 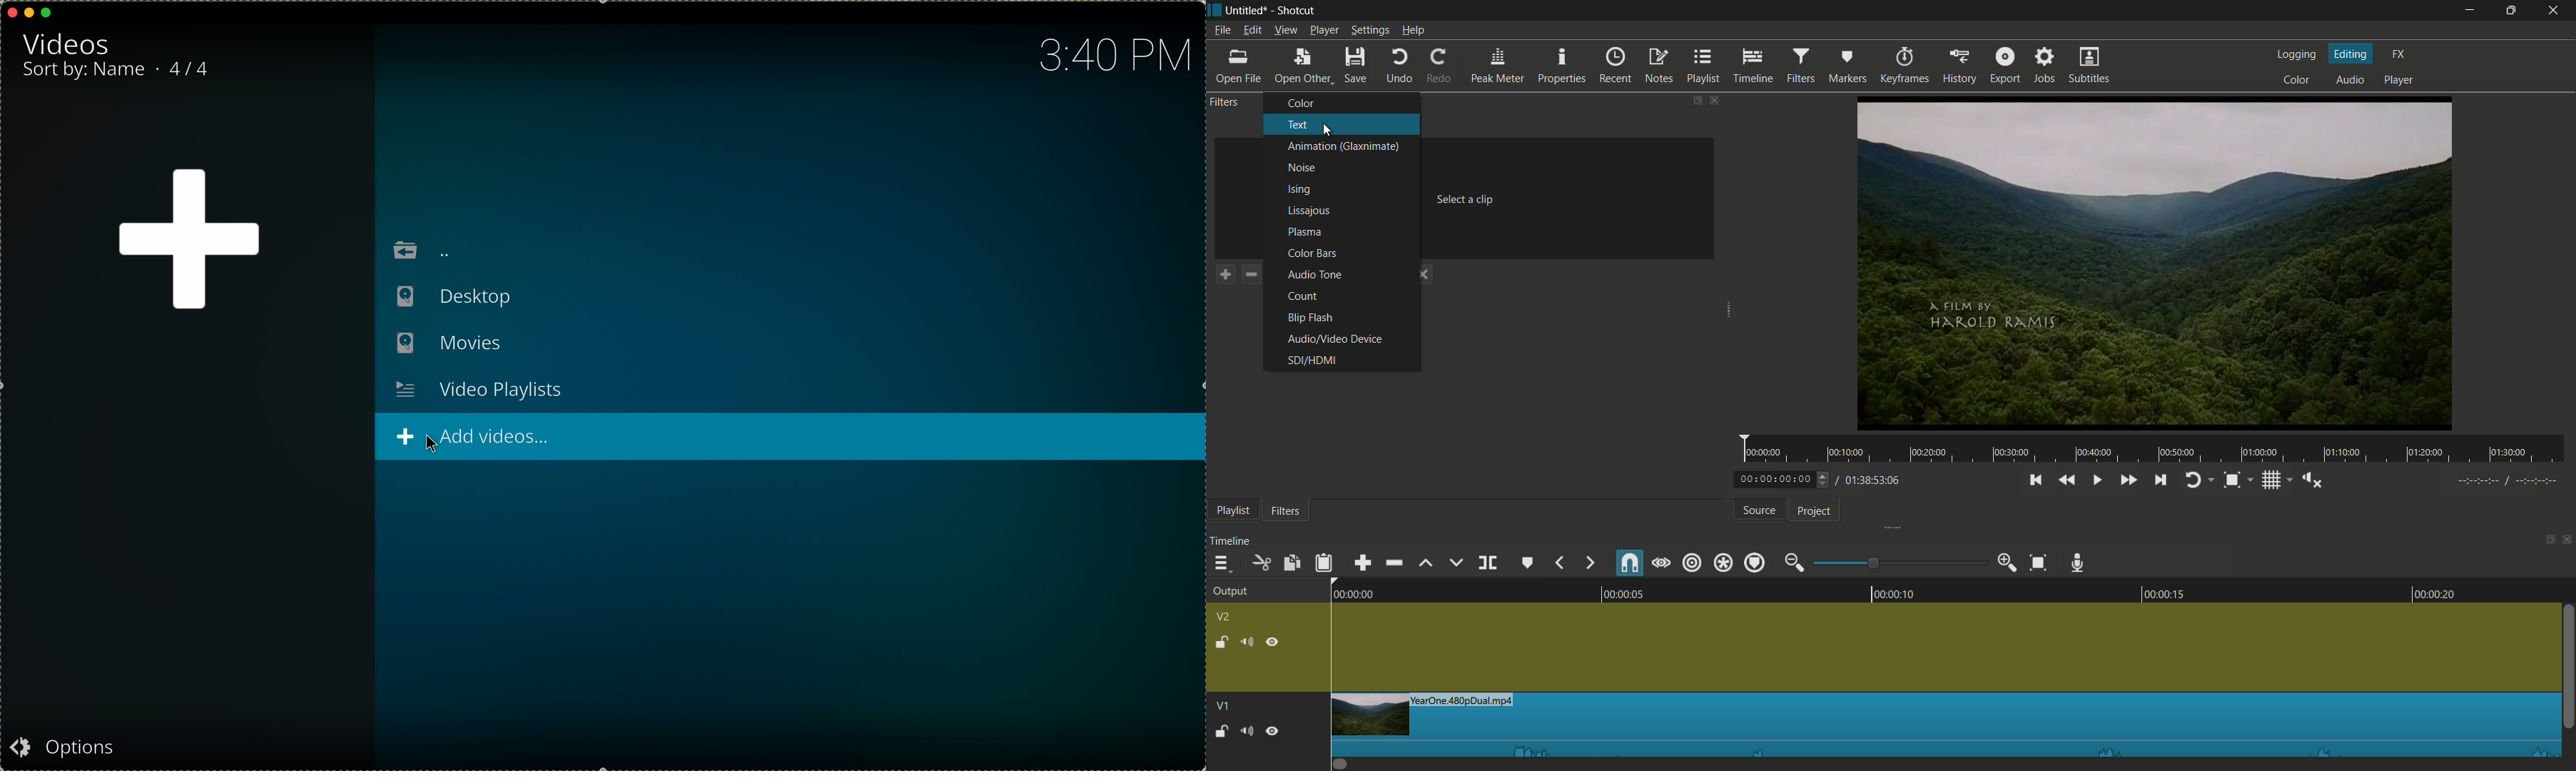 I want to click on logging, so click(x=2298, y=56).